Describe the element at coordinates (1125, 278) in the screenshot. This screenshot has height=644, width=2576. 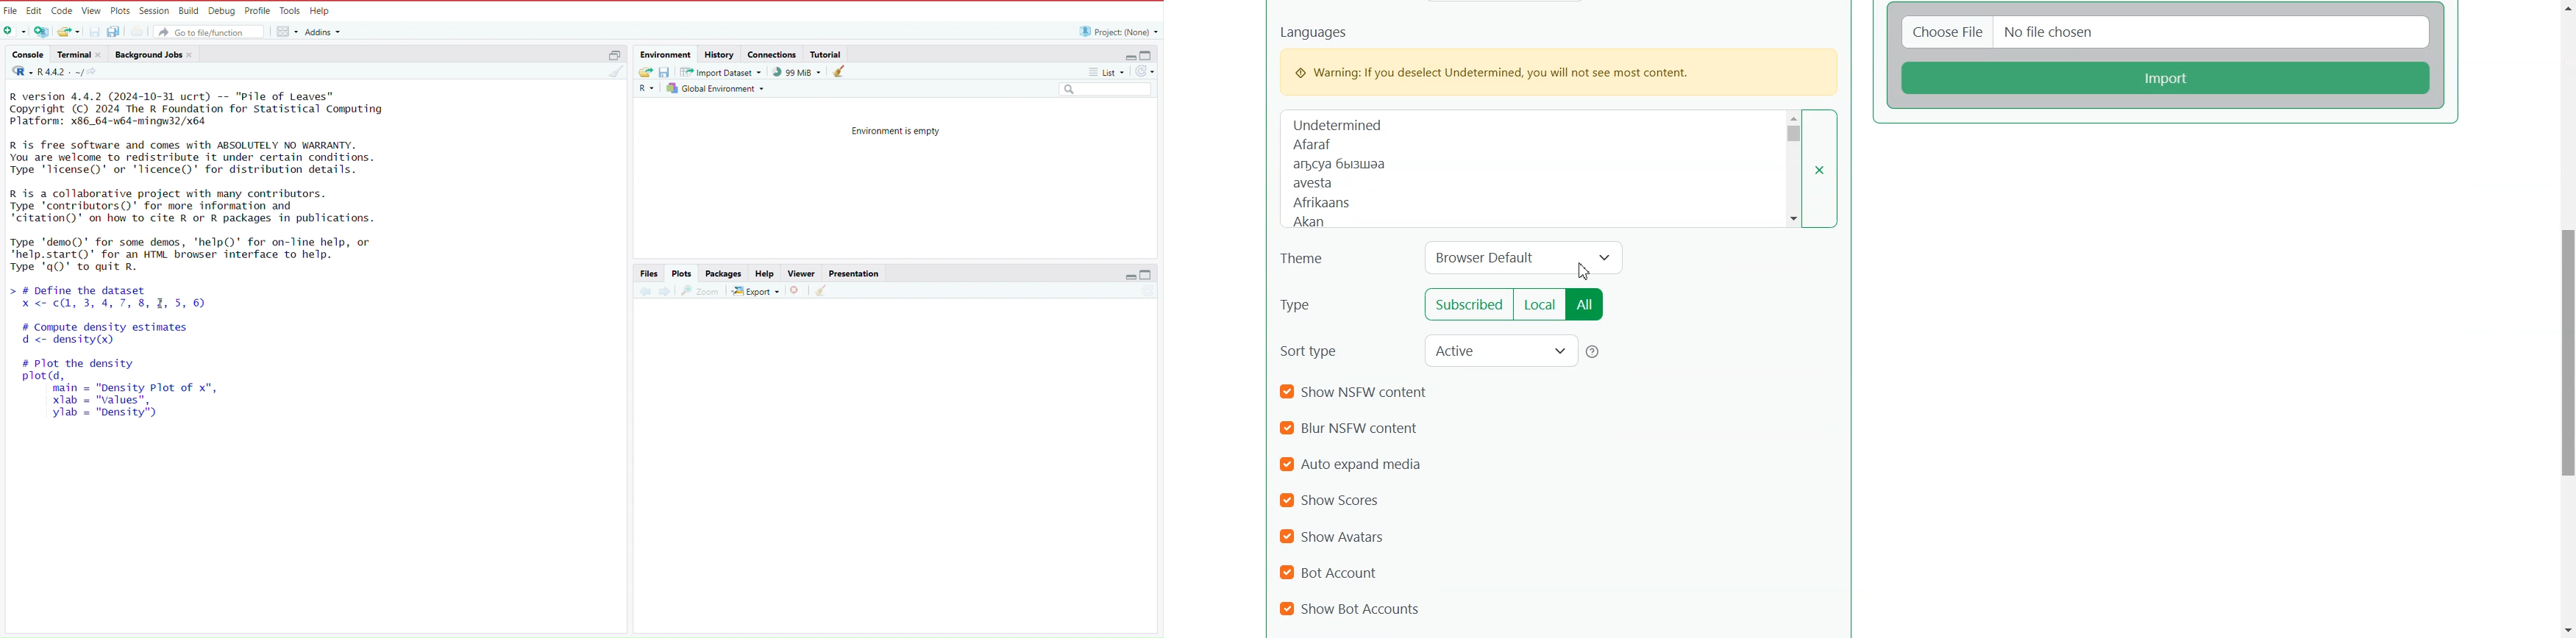
I see `minimize` at that location.